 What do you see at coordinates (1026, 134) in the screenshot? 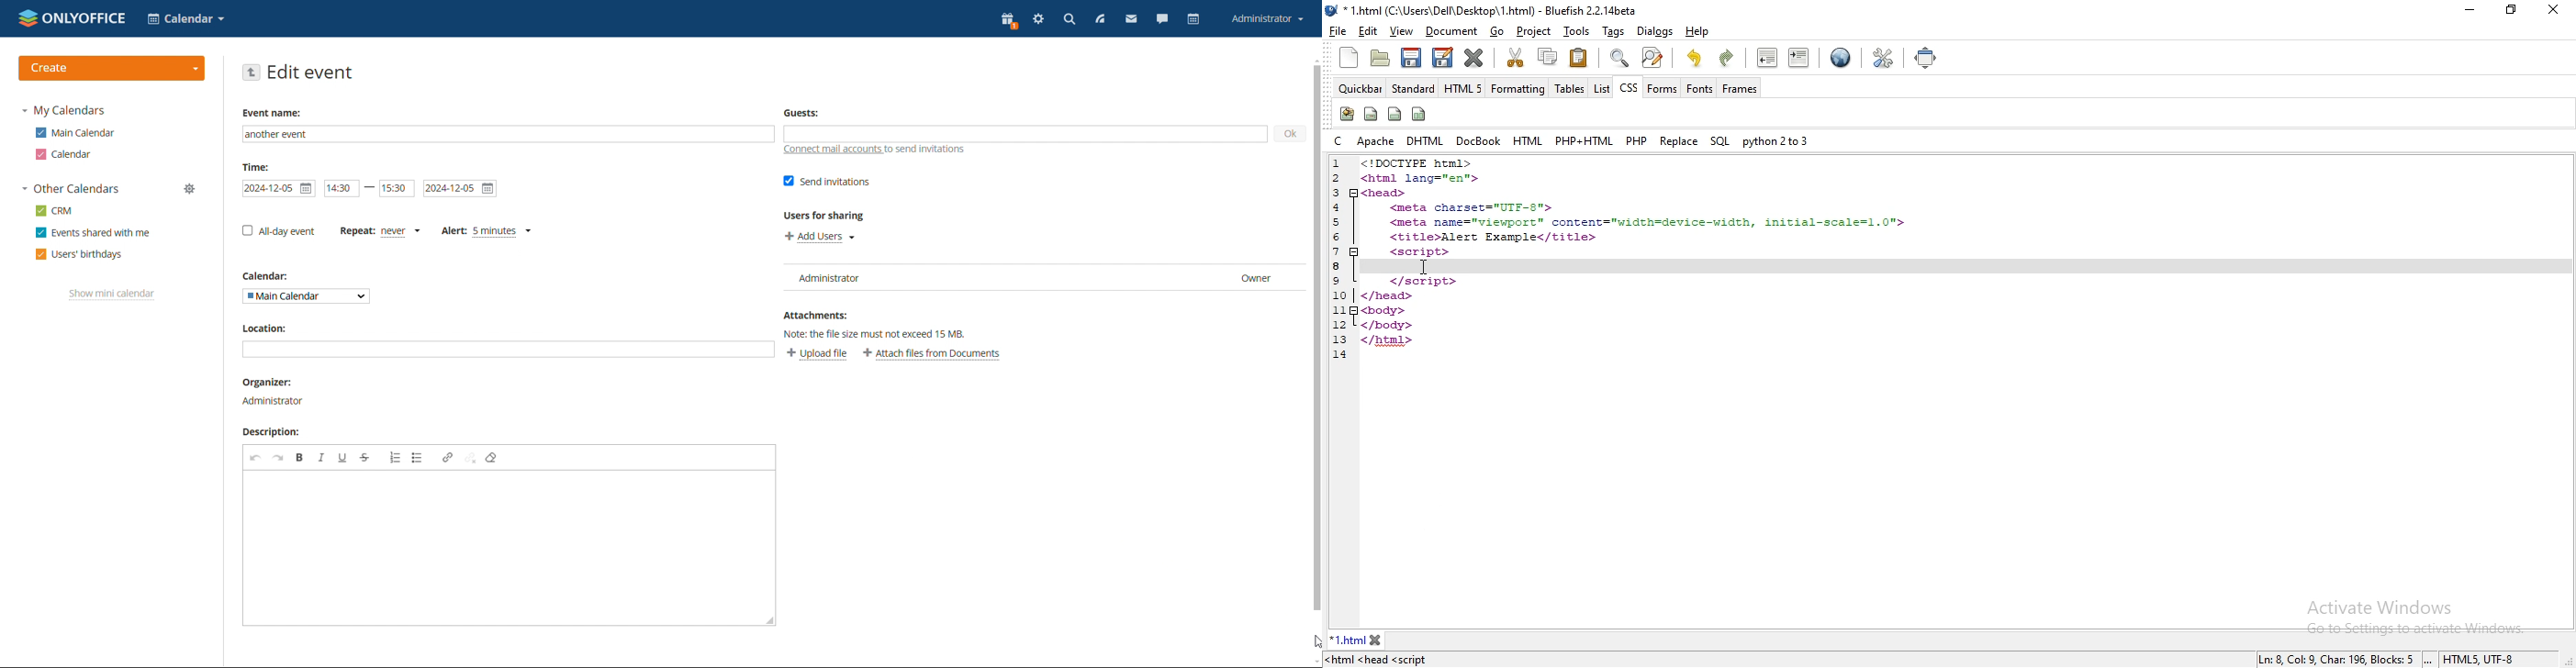
I see `add guests` at bounding box center [1026, 134].